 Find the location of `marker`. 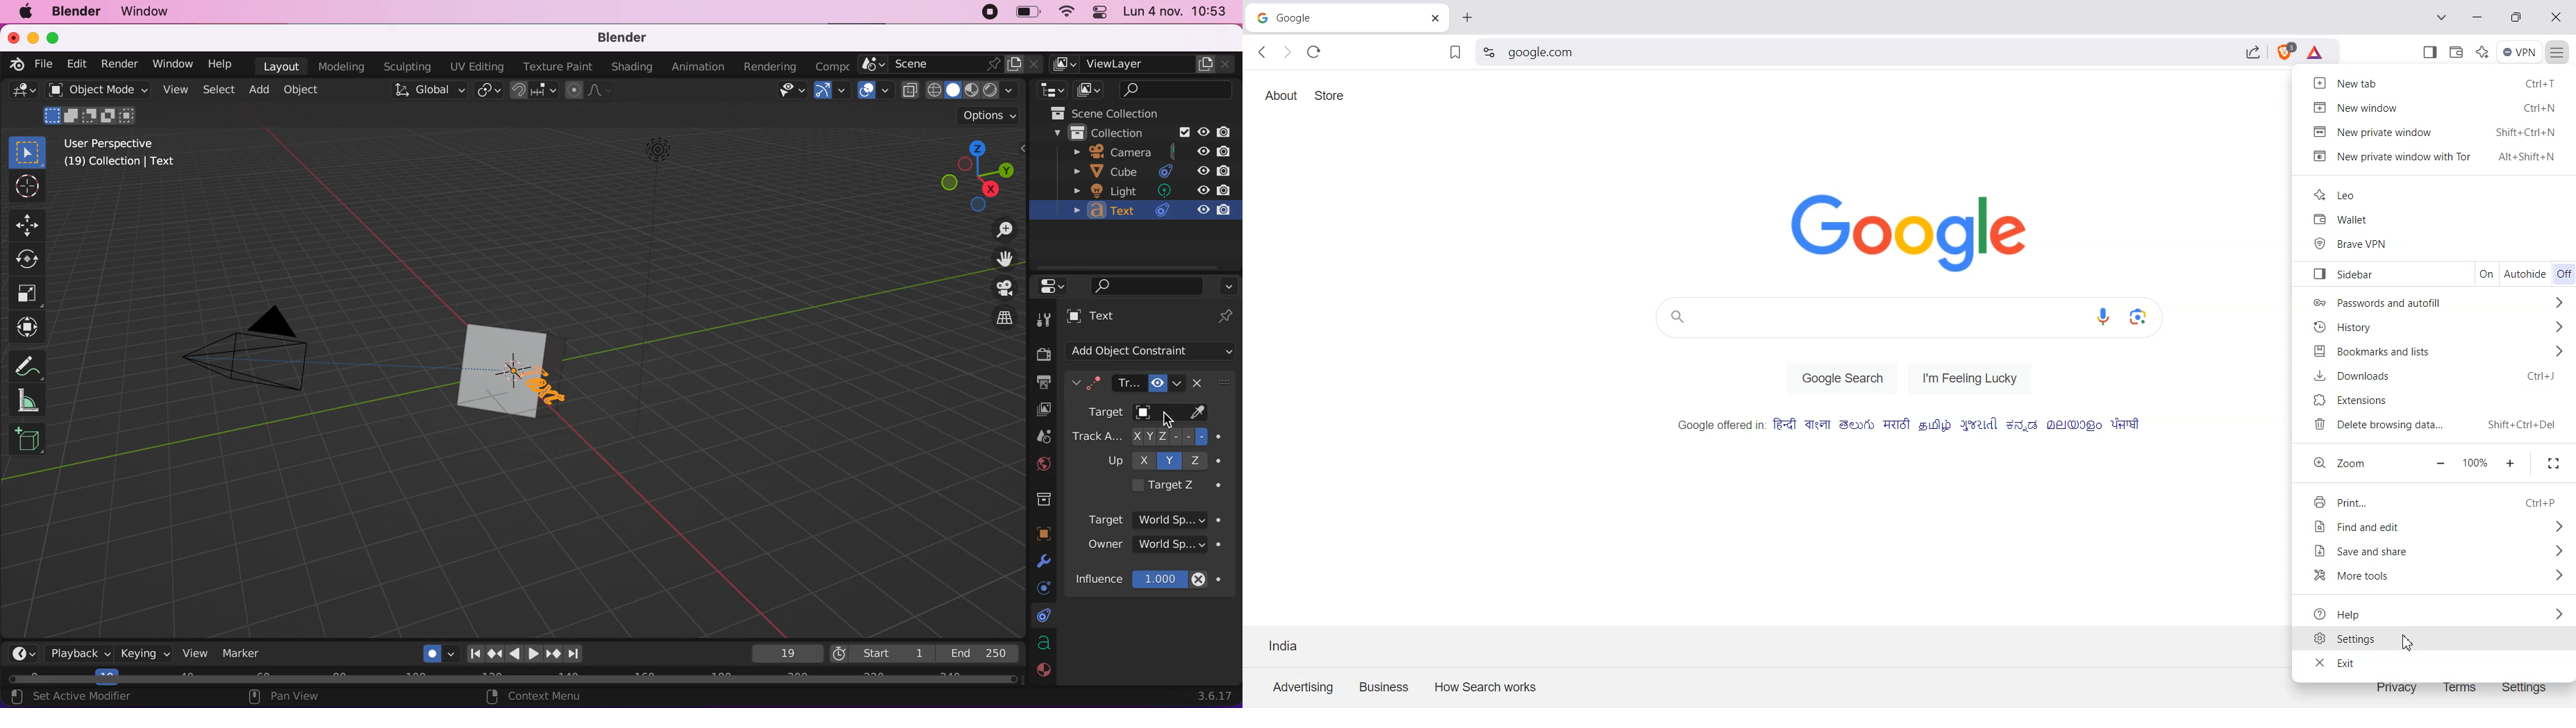

marker is located at coordinates (244, 654).